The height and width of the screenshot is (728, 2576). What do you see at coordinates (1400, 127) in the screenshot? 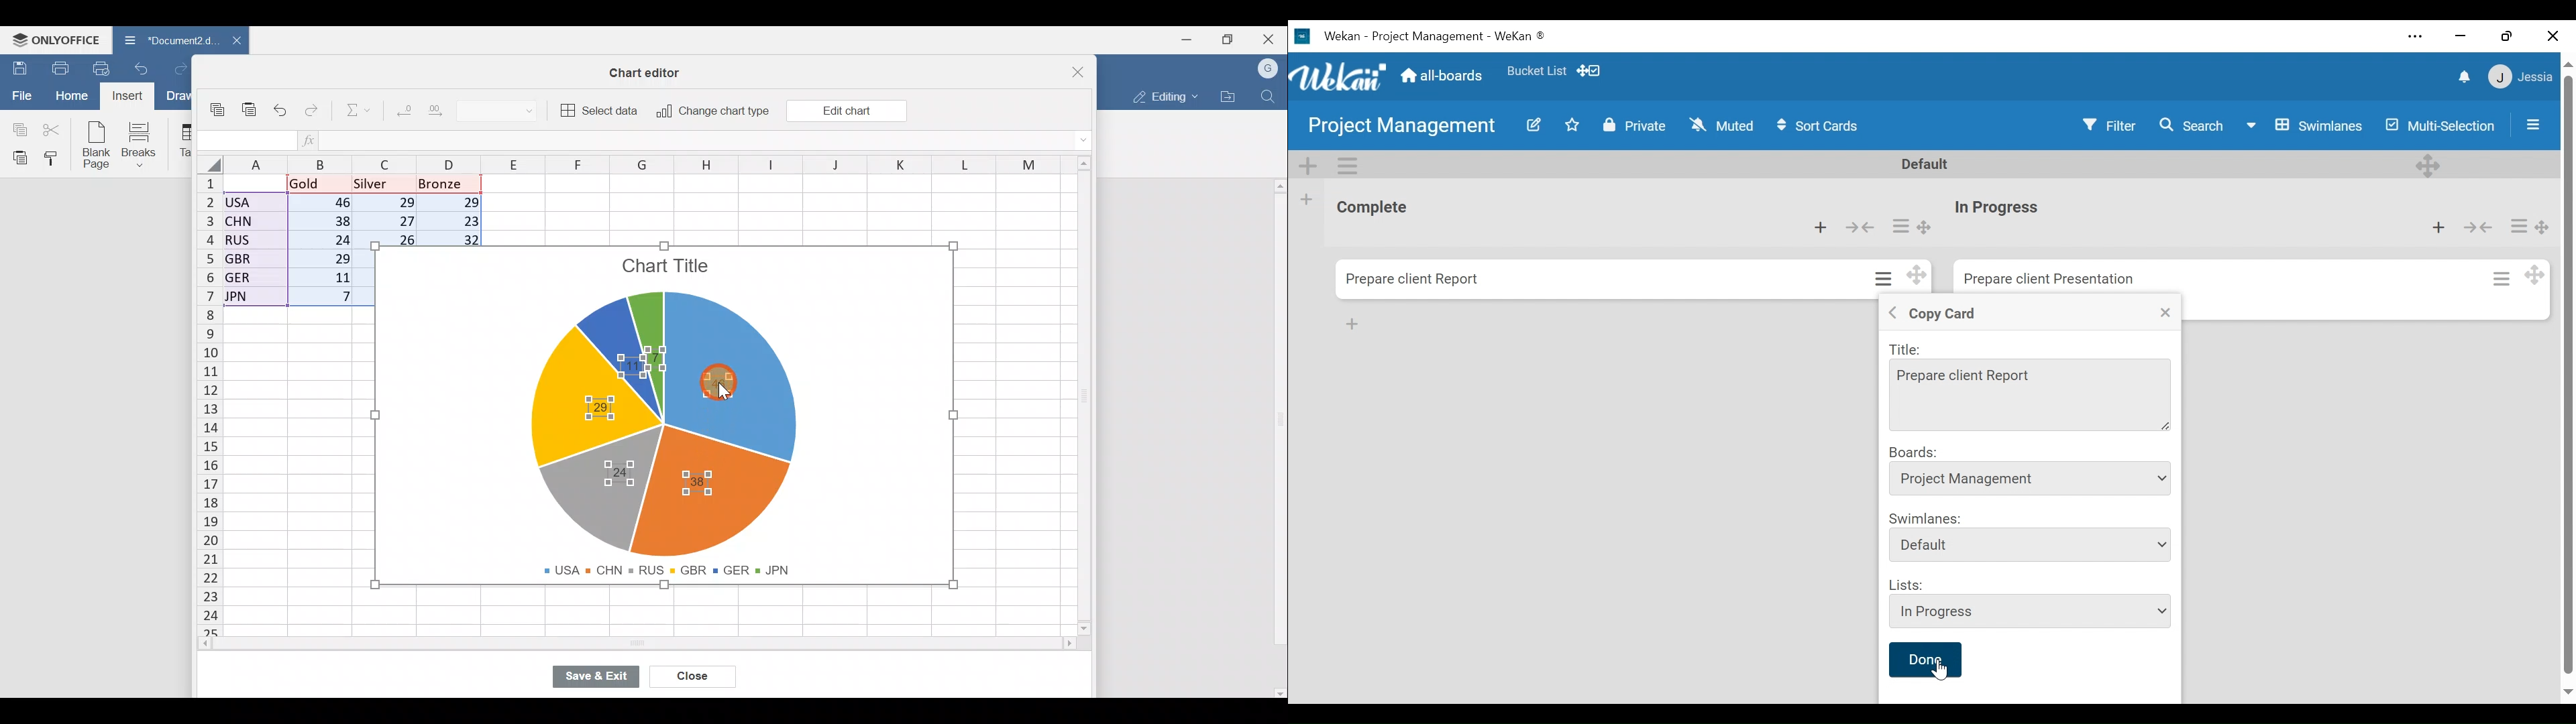
I see `Board Title` at bounding box center [1400, 127].